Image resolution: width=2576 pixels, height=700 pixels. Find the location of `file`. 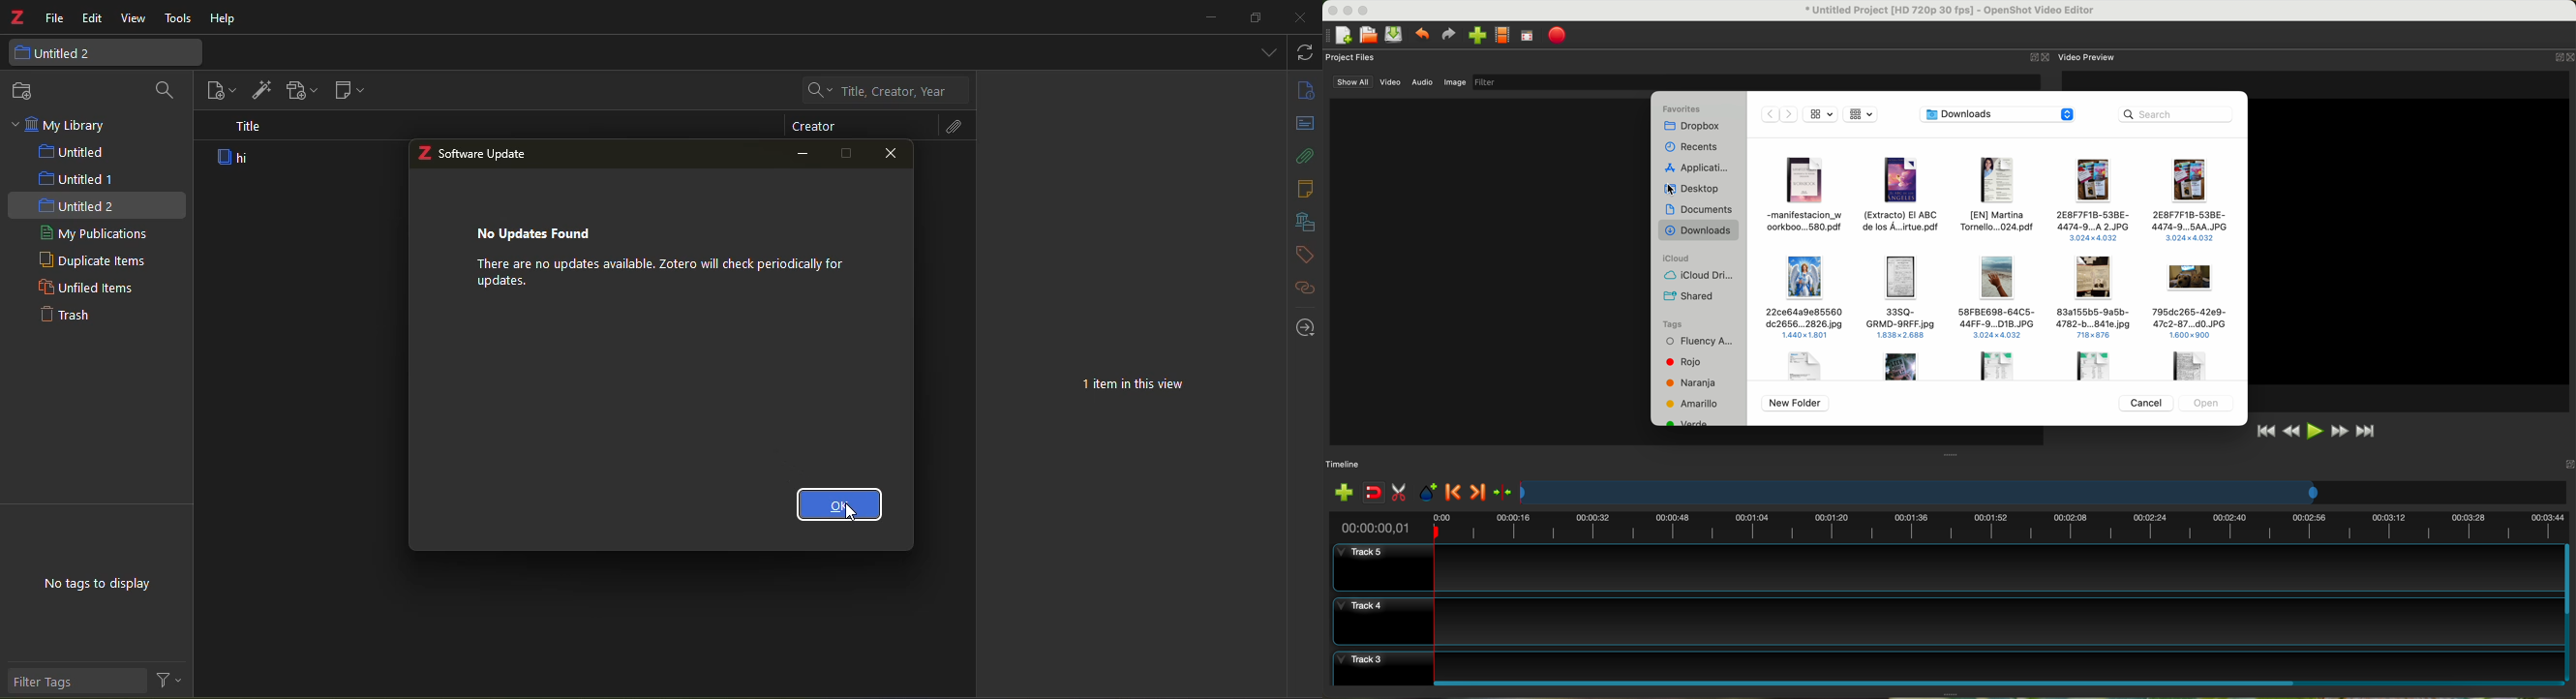

file is located at coordinates (2191, 303).